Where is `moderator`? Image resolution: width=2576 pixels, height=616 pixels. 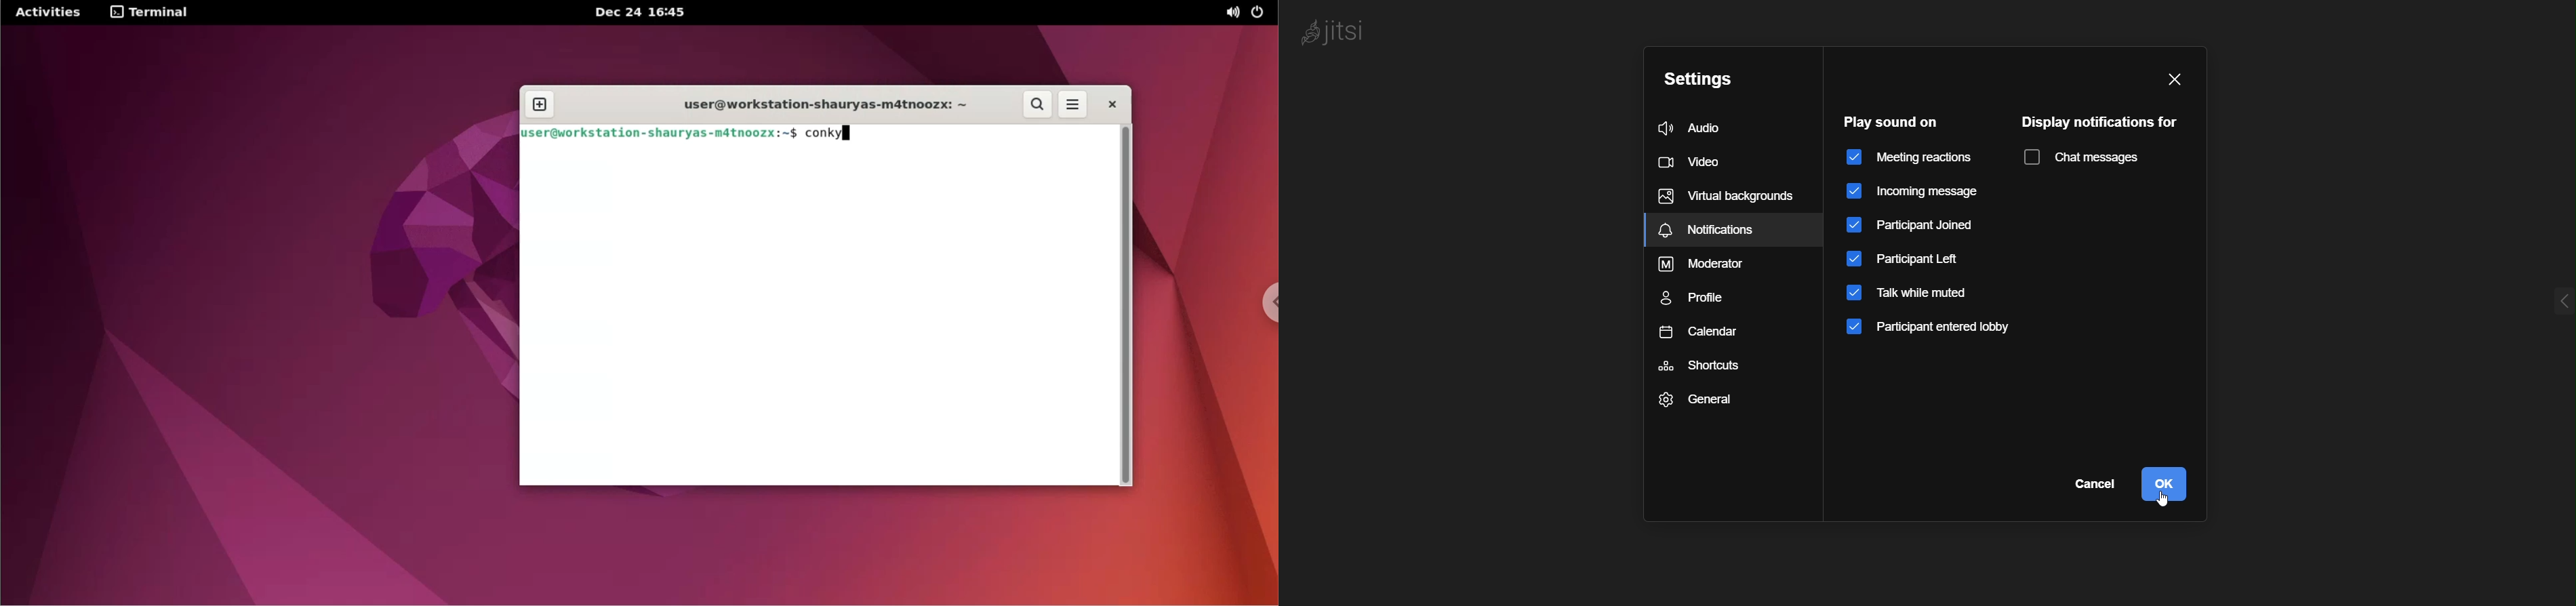 moderator is located at coordinates (1709, 264).